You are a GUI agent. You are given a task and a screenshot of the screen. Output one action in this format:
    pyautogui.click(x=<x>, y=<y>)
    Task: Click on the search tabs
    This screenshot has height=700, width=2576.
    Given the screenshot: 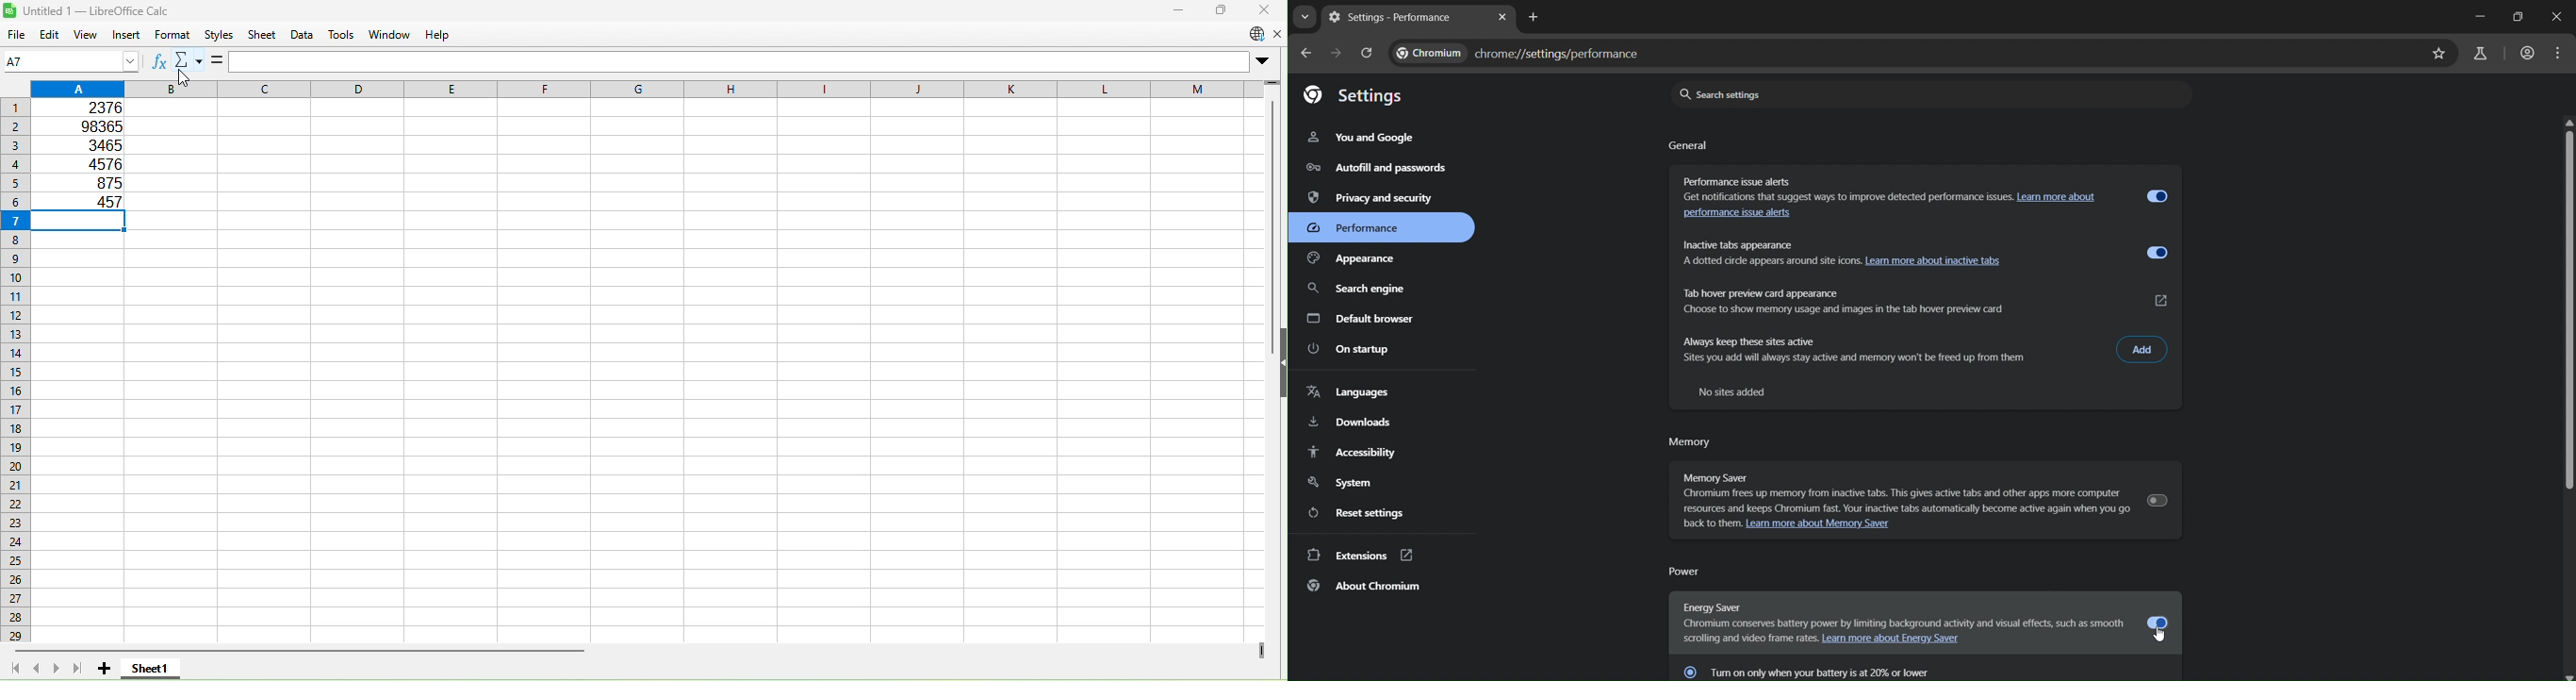 What is the action you would take?
    pyautogui.click(x=1304, y=17)
    